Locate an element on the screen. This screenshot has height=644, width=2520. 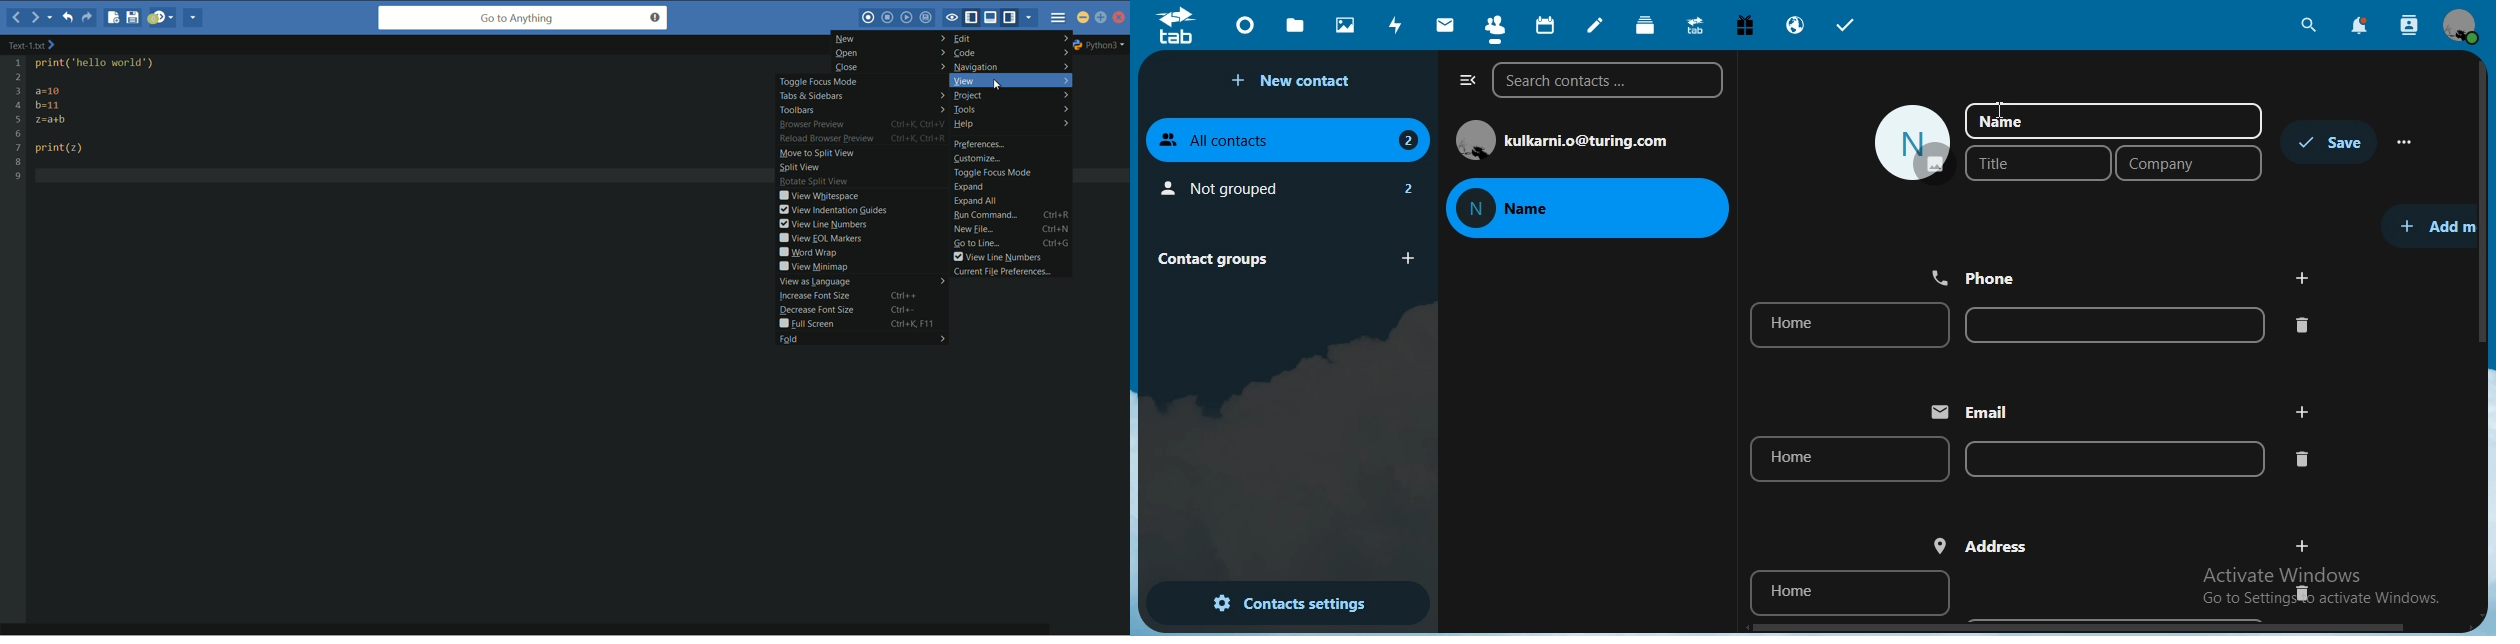
tasks is located at coordinates (1846, 25).